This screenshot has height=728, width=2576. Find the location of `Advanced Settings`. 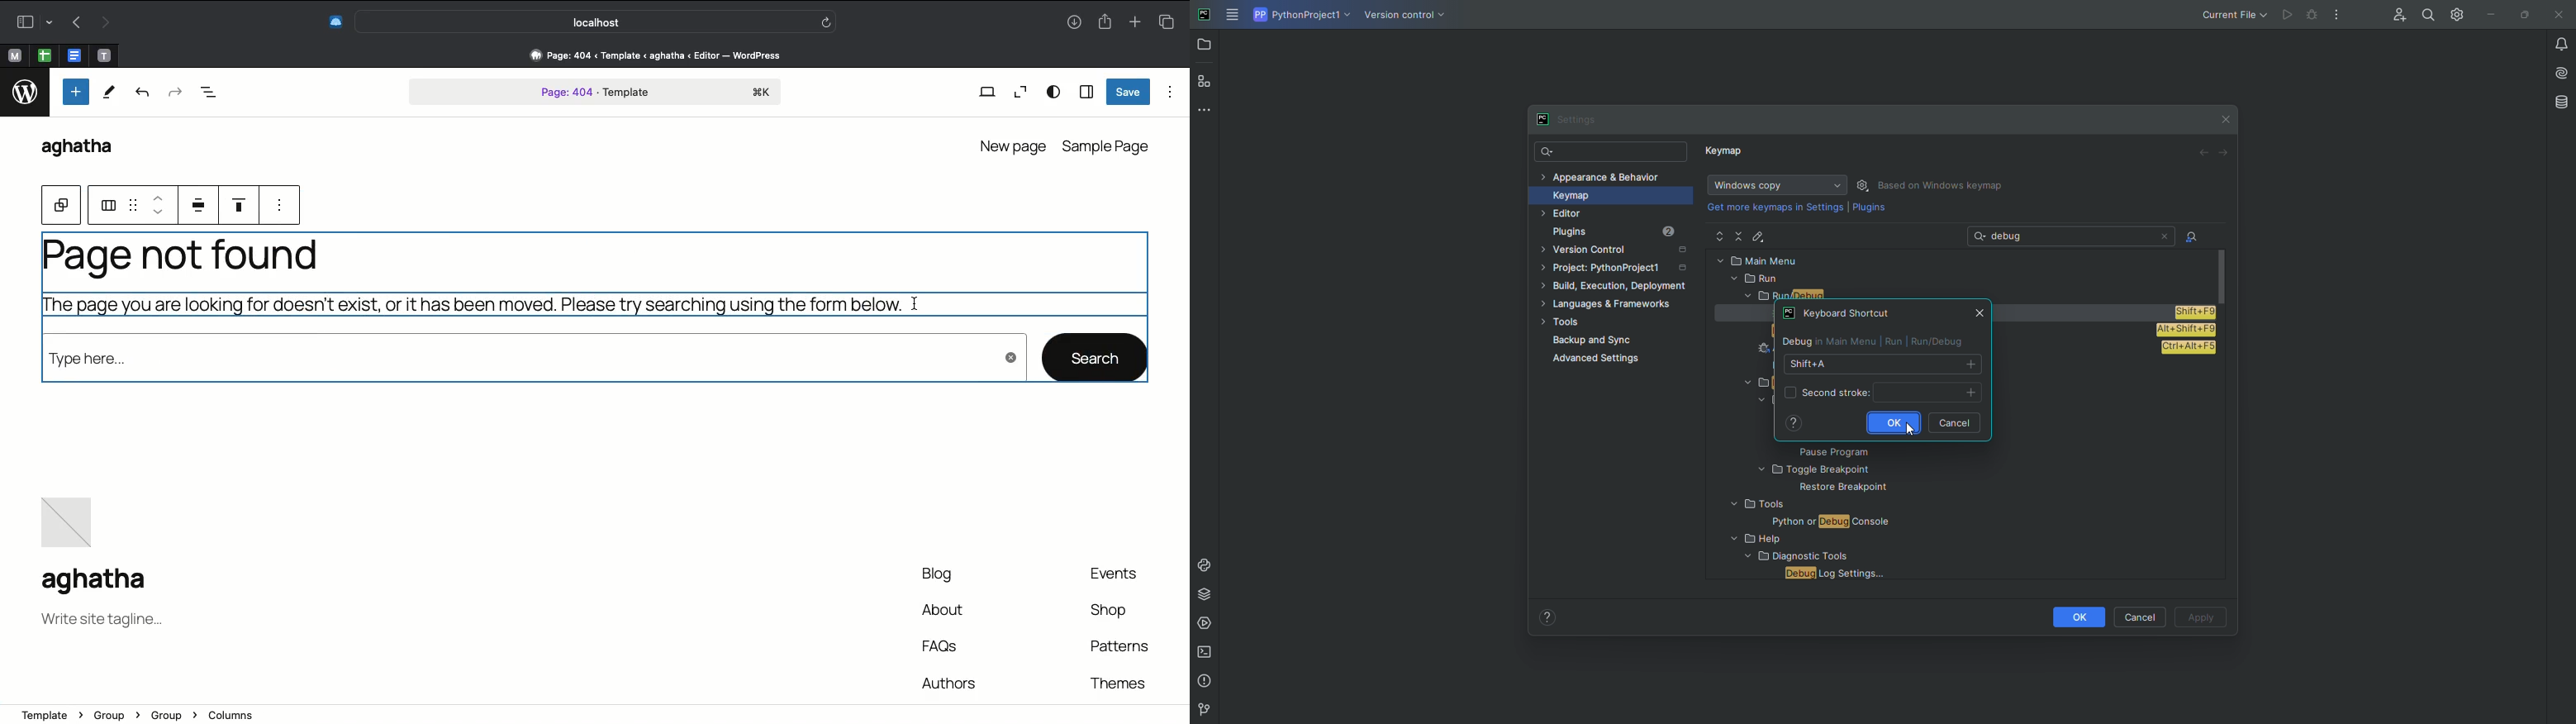

Advanced Settings is located at coordinates (1600, 361).